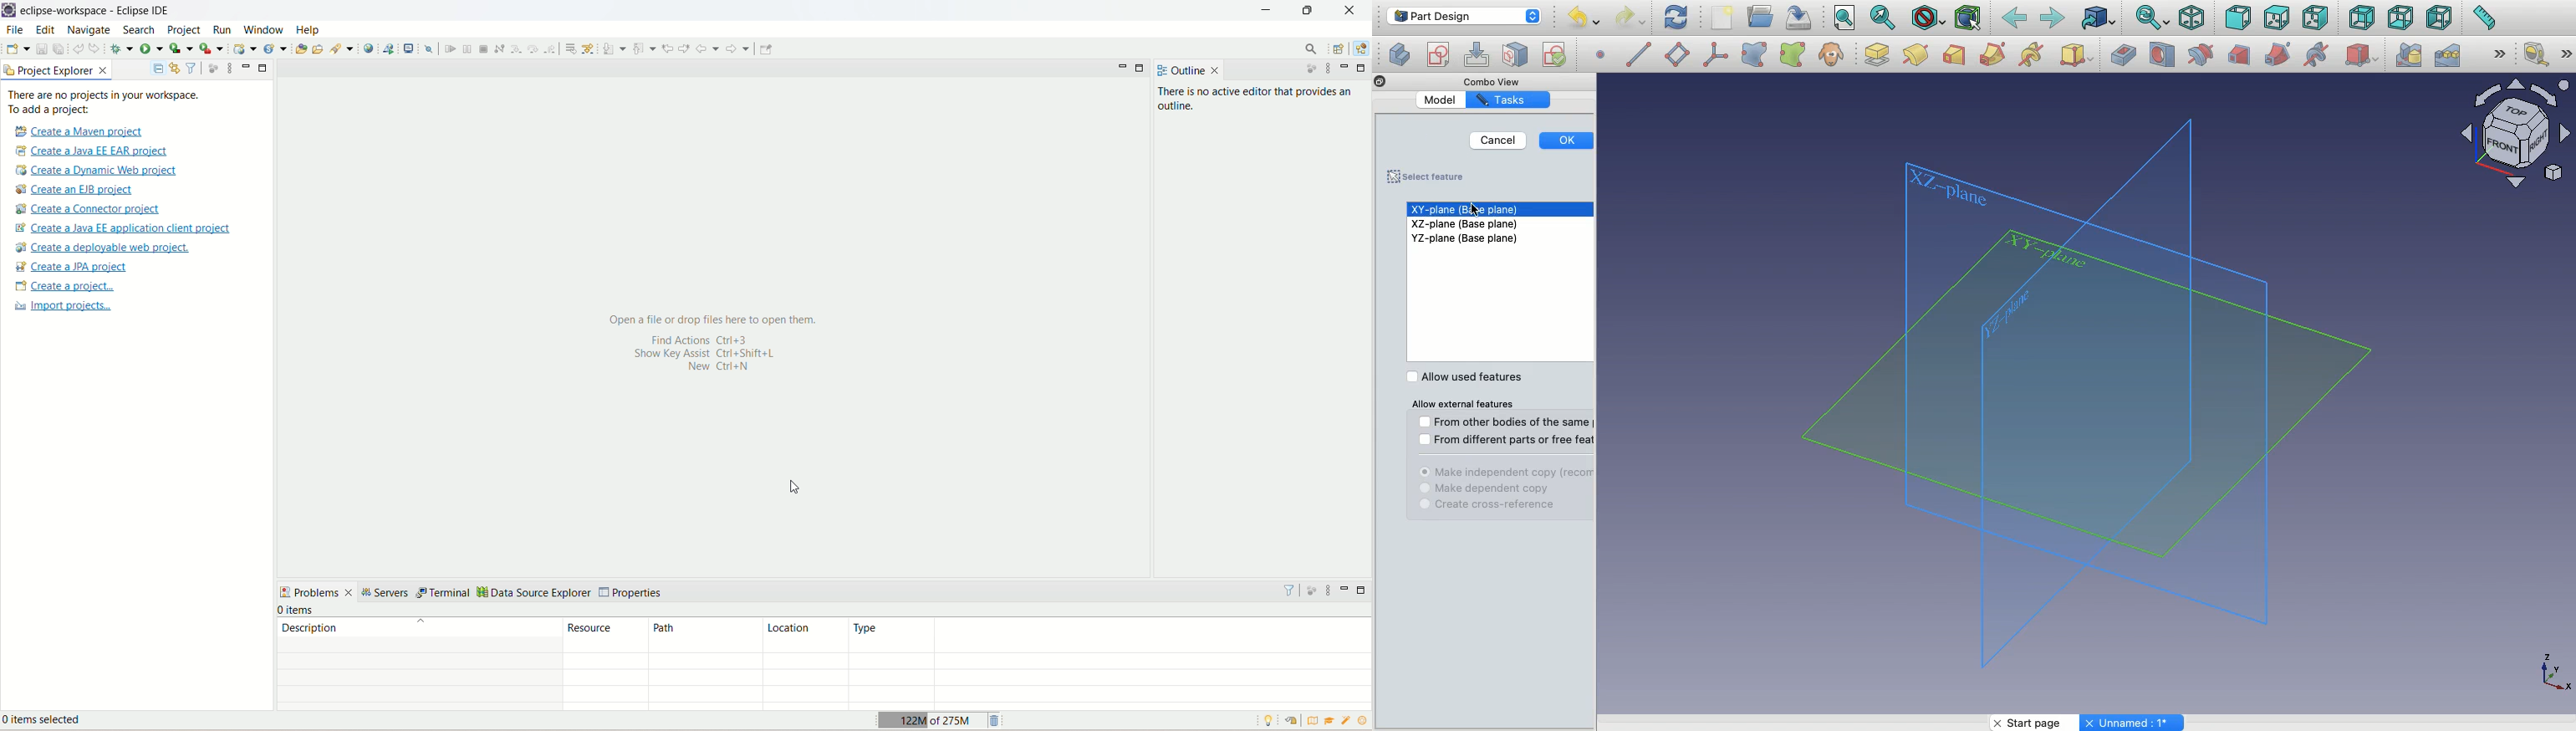 The width and height of the screenshot is (2576, 756). Describe the element at coordinates (1505, 421) in the screenshot. I see `From other bodes of the same` at that location.